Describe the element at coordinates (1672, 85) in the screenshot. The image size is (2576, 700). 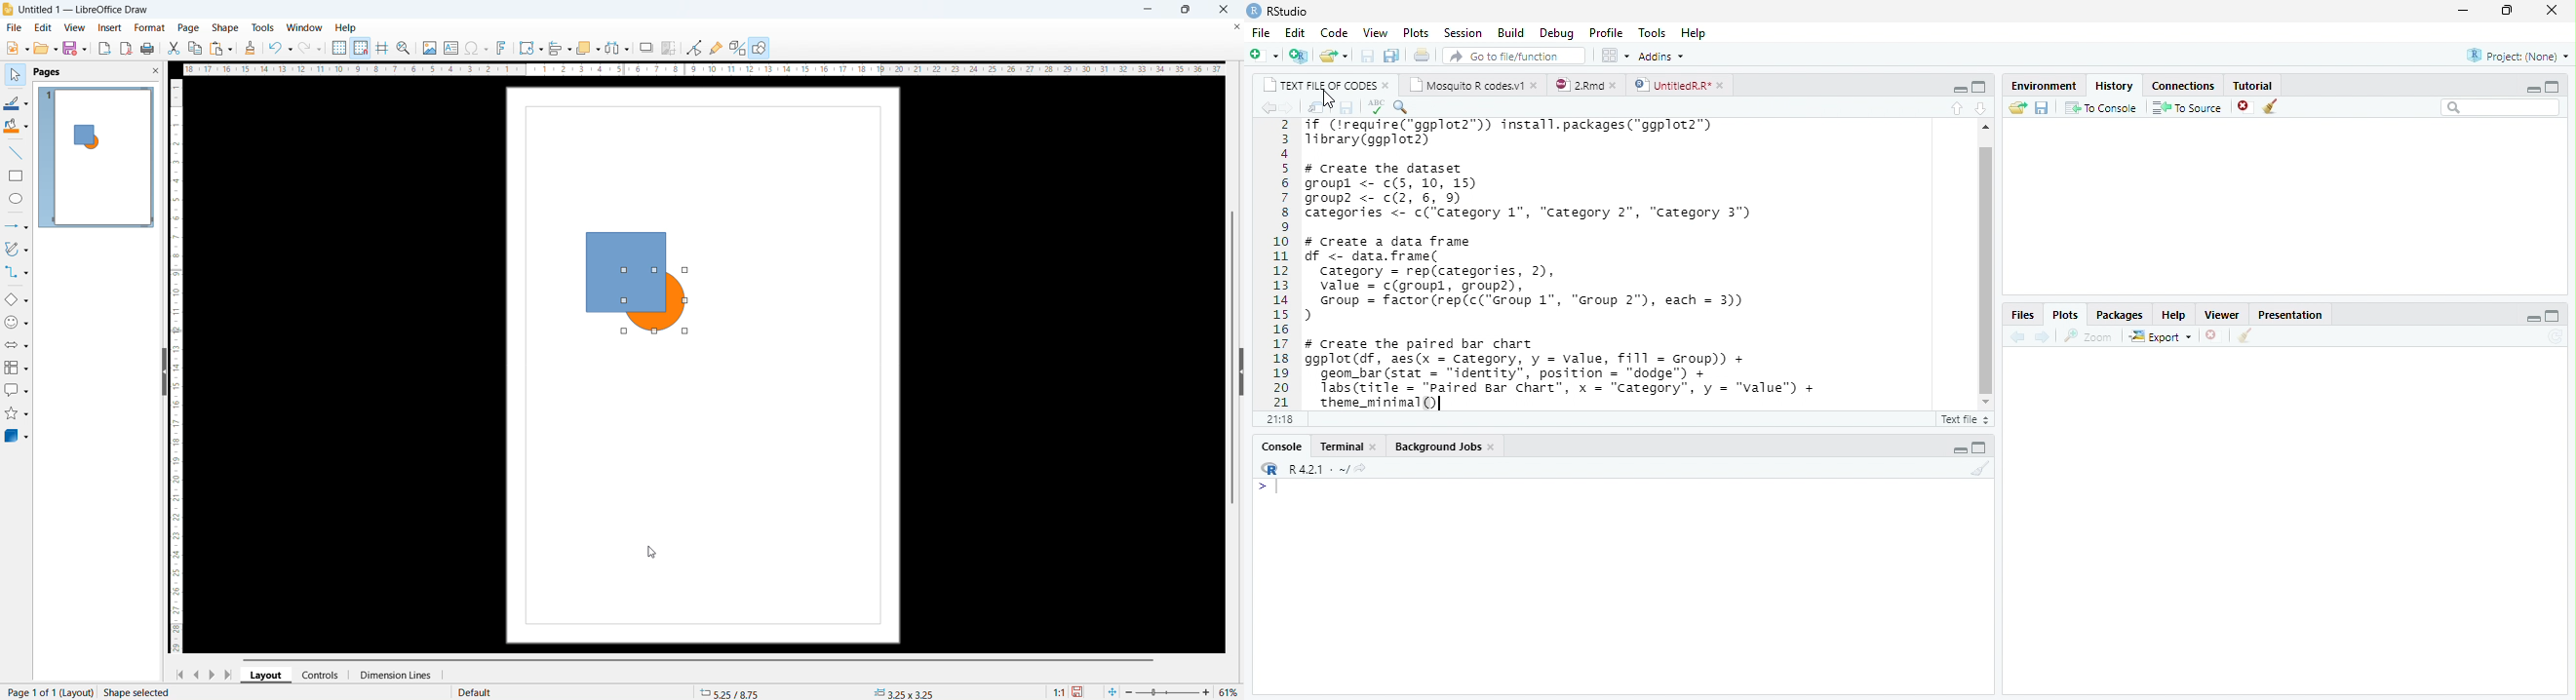
I see `UntitledR.R*` at that location.